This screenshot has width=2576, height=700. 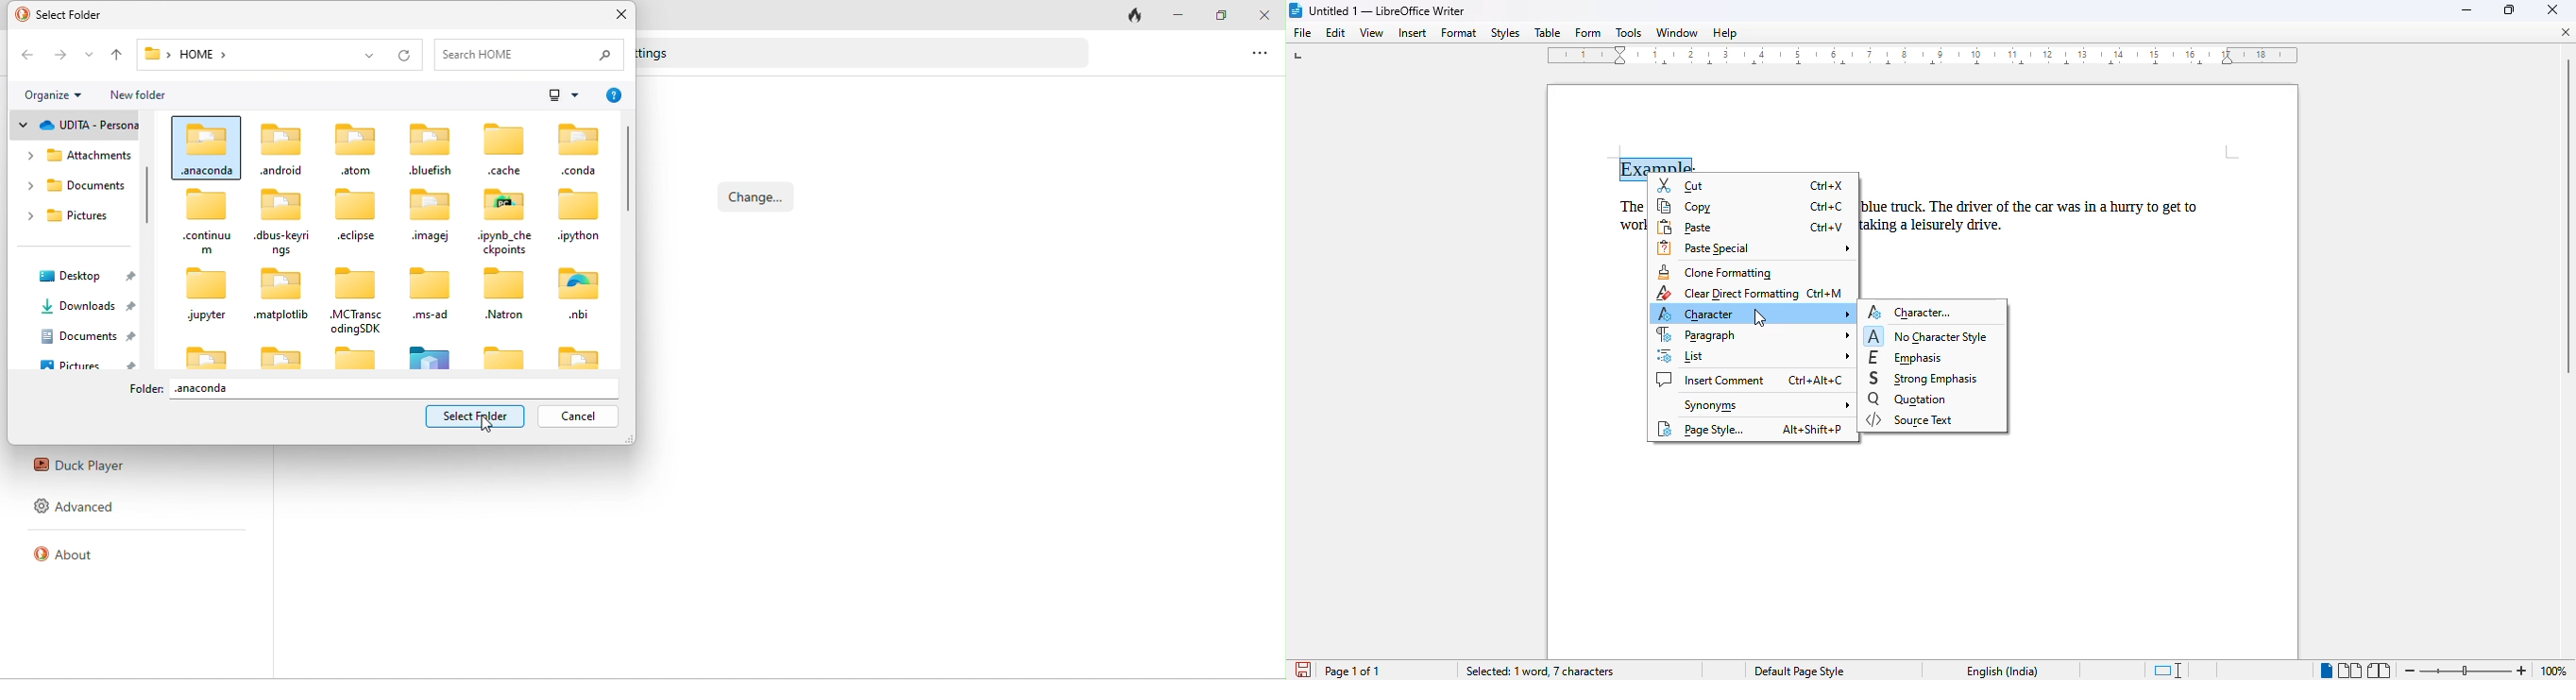 What do you see at coordinates (89, 337) in the screenshot?
I see `documents` at bounding box center [89, 337].